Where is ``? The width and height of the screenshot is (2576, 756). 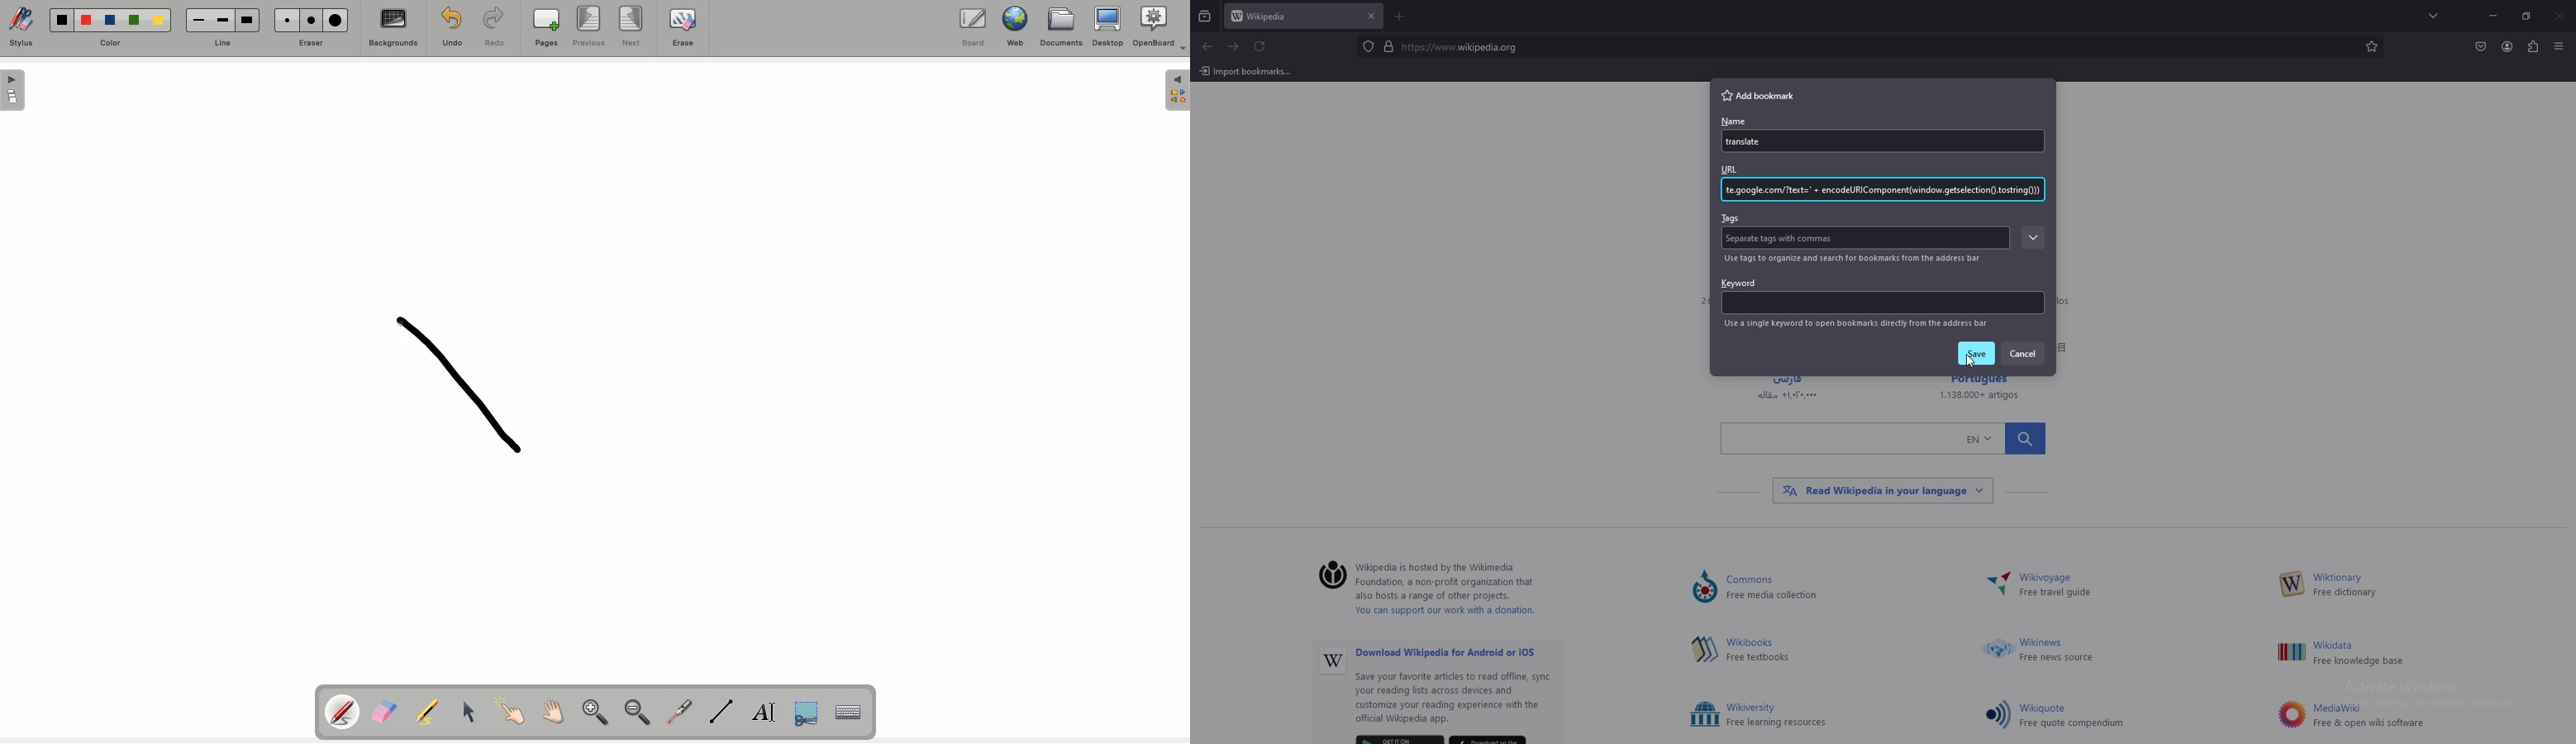
 is located at coordinates (1779, 715).